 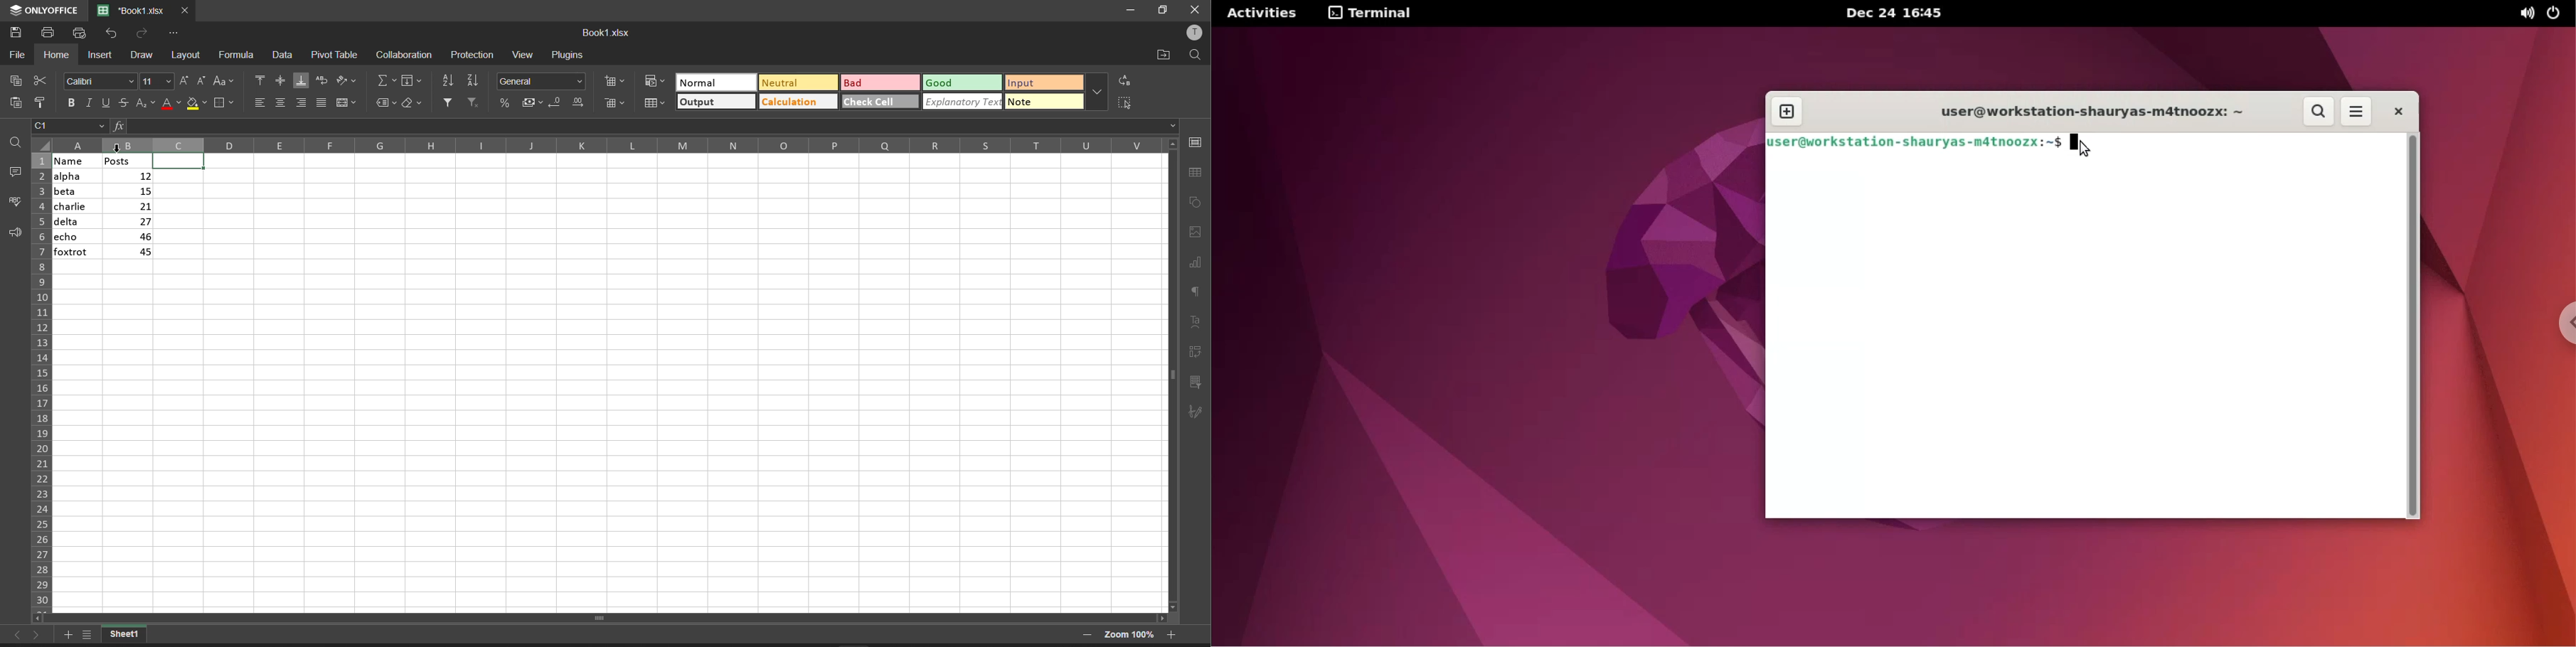 What do you see at coordinates (577, 103) in the screenshot?
I see `increase decimal` at bounding box center [577, 103].